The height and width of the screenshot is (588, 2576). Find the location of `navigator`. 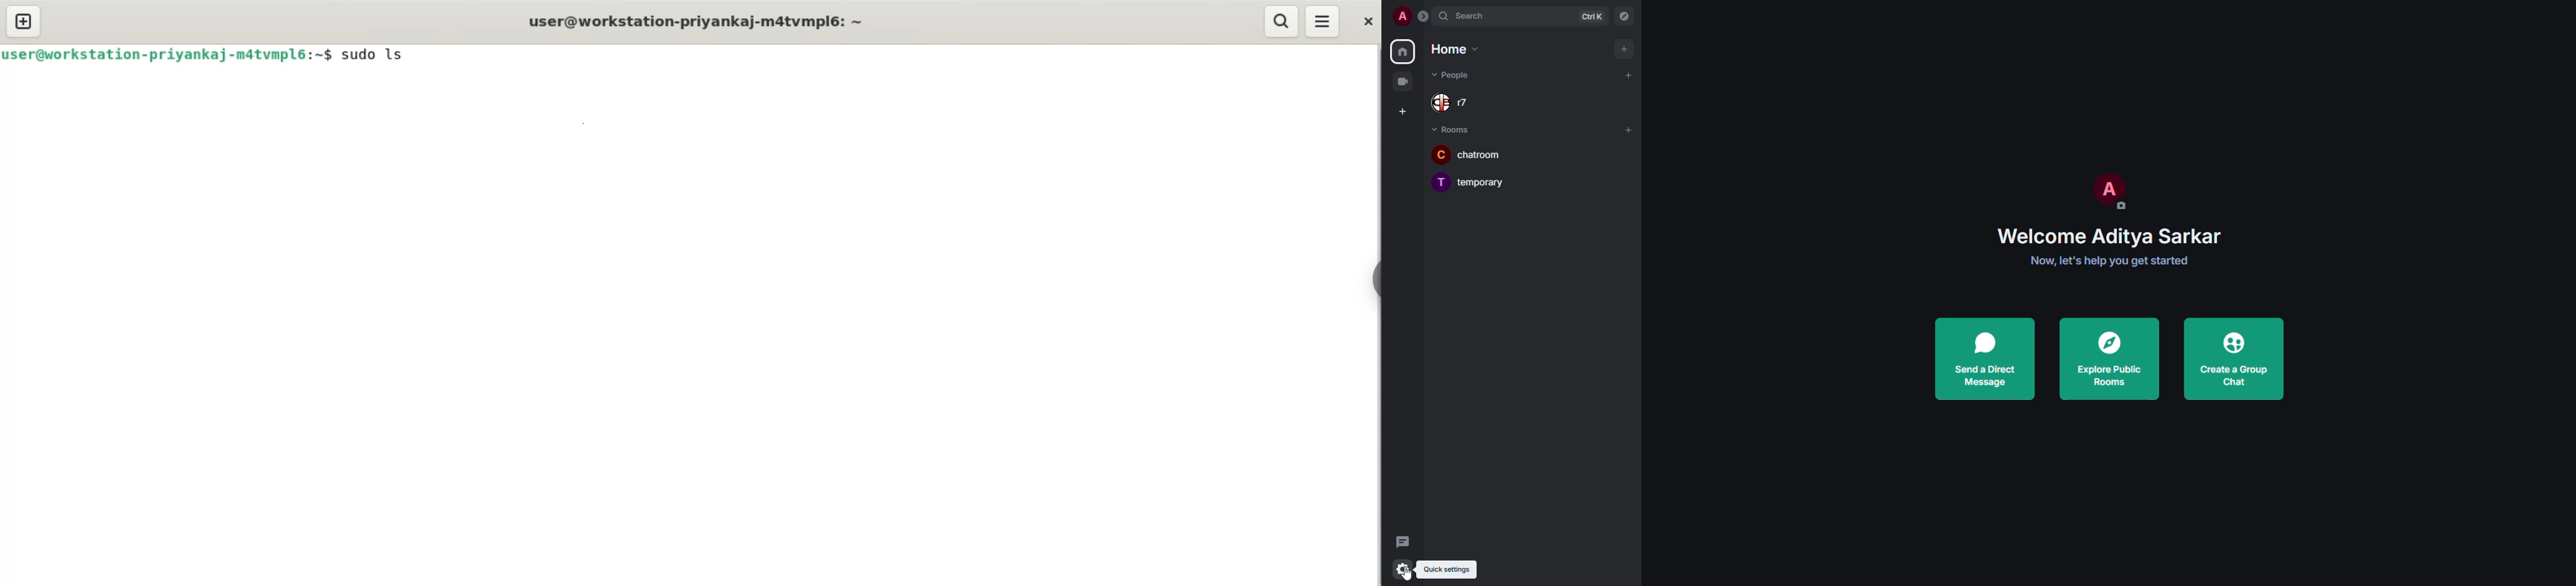

navigator is located at coordinates (1625, 15).